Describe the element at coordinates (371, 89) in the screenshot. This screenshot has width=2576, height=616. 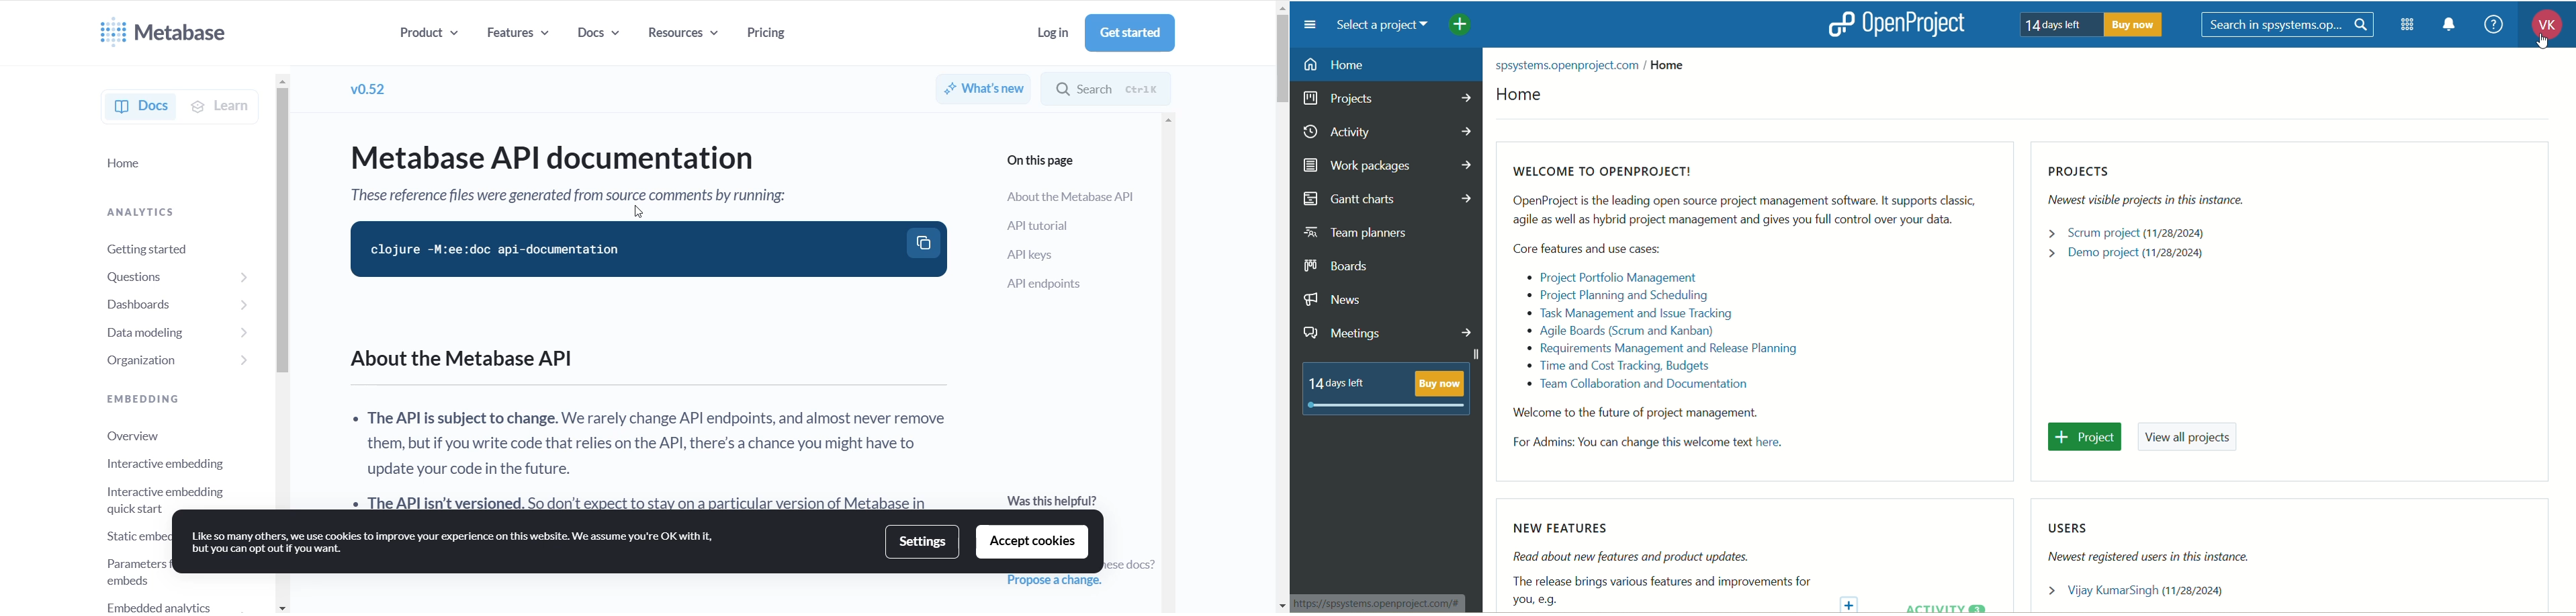
I see `version` at that location.